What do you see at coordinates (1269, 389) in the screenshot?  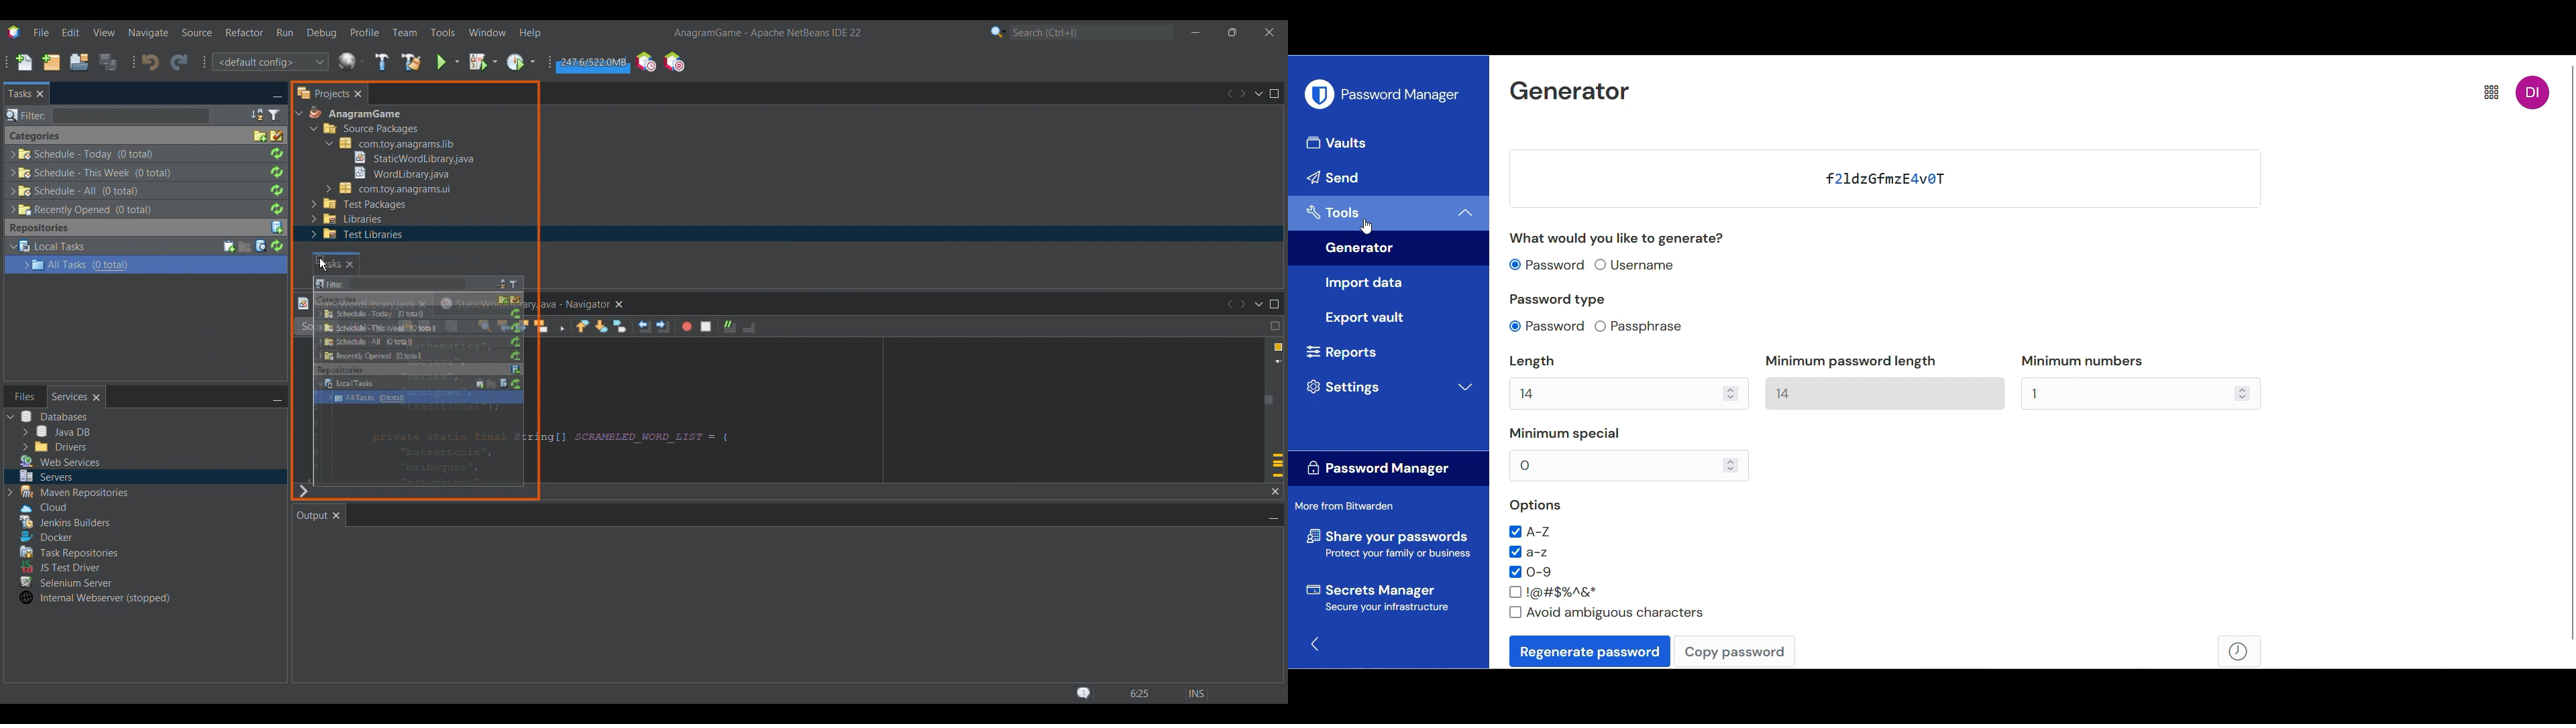 I see `Vertical slide bar` at bounding box center [1269, 389].